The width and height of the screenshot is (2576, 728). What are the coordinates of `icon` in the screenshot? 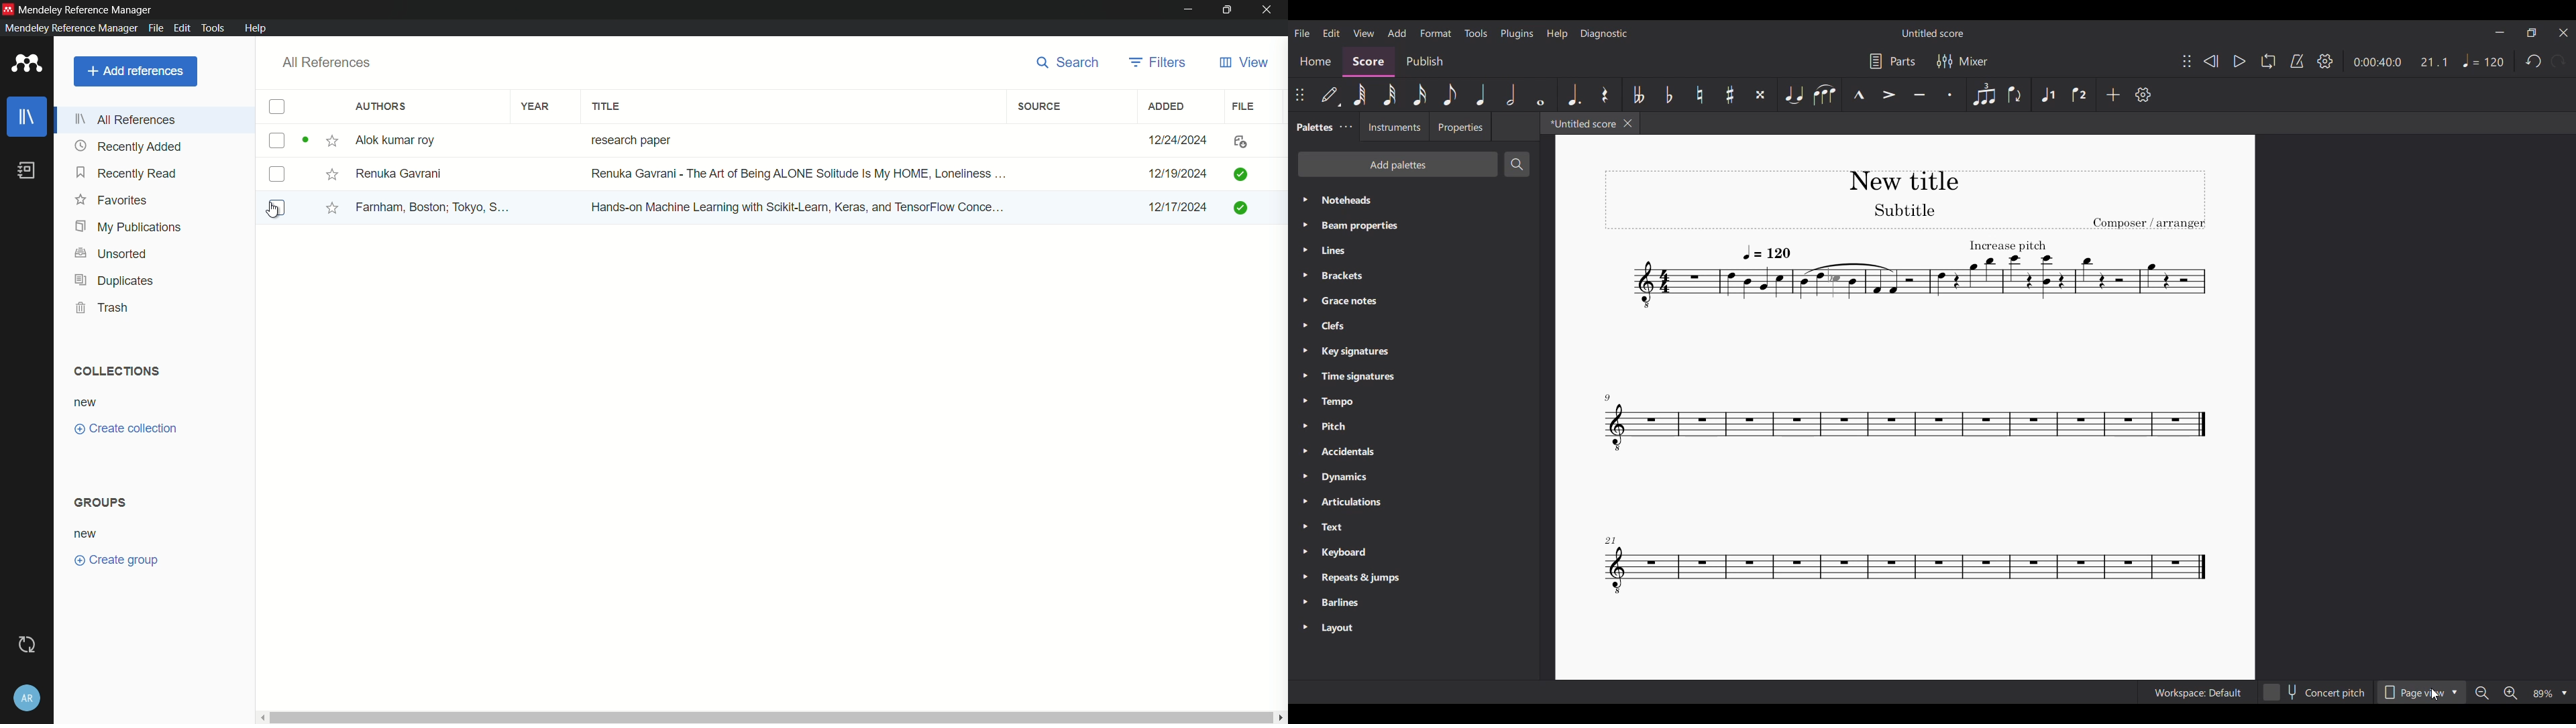 It's located at (1238, 209).